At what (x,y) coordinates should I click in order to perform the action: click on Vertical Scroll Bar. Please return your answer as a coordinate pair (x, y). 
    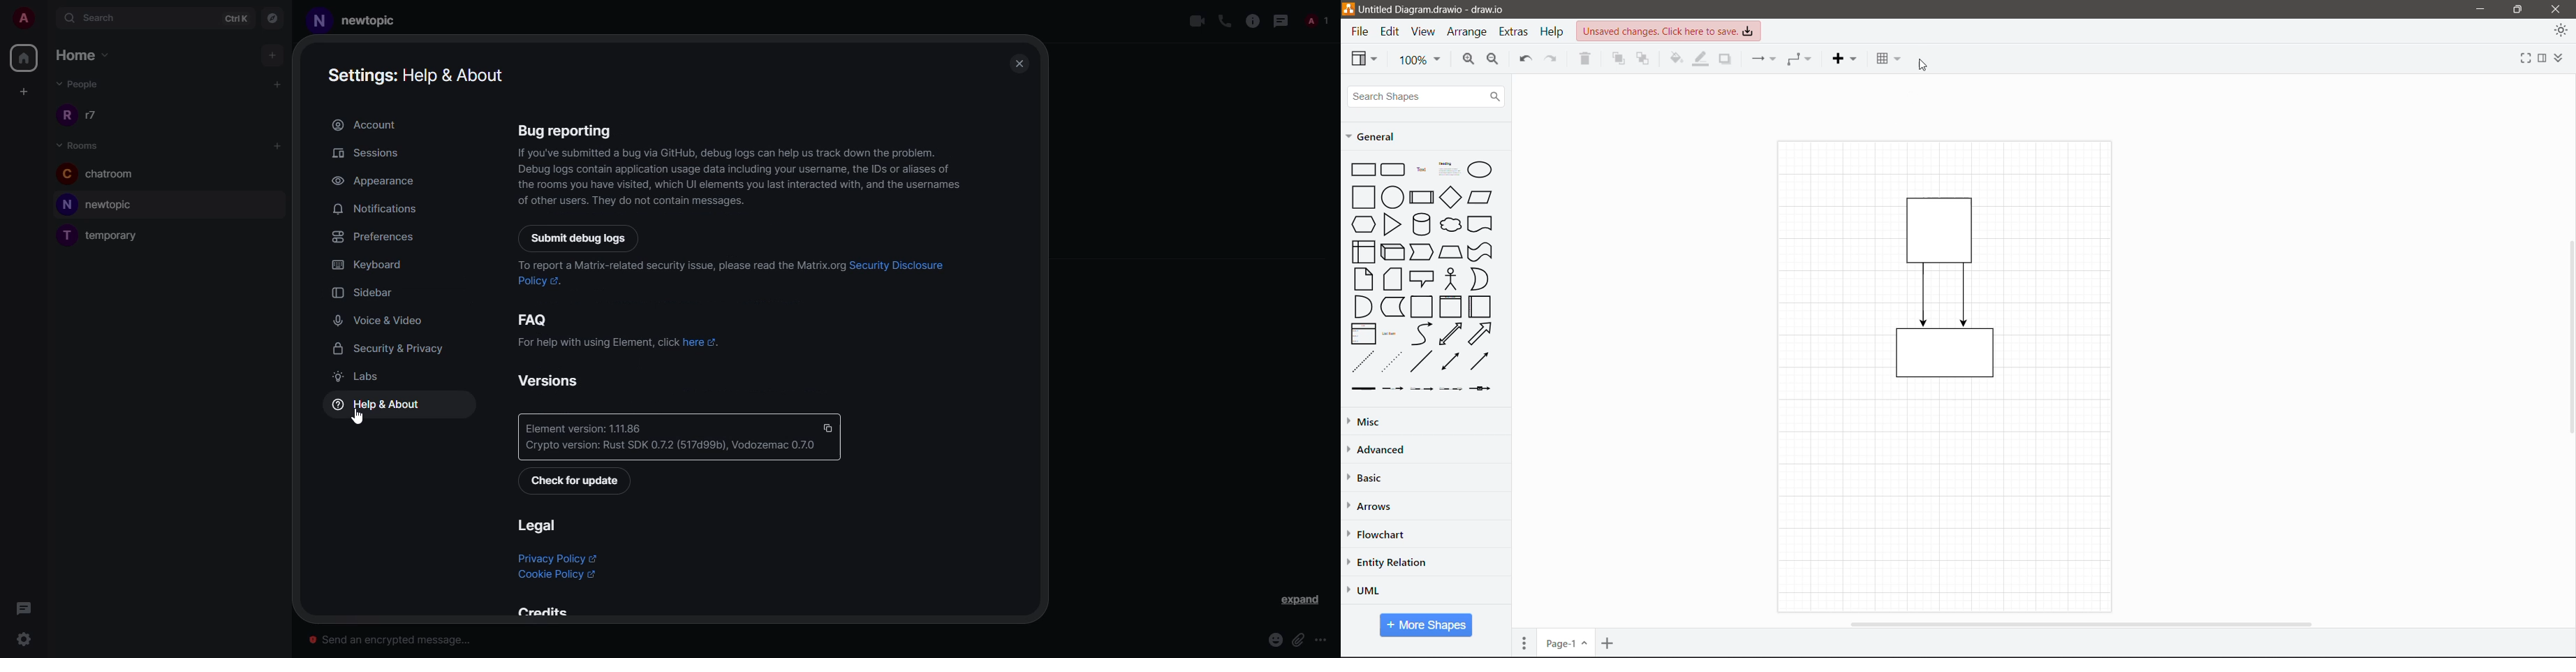
    Looking at the image, I should click on (2568, 337).